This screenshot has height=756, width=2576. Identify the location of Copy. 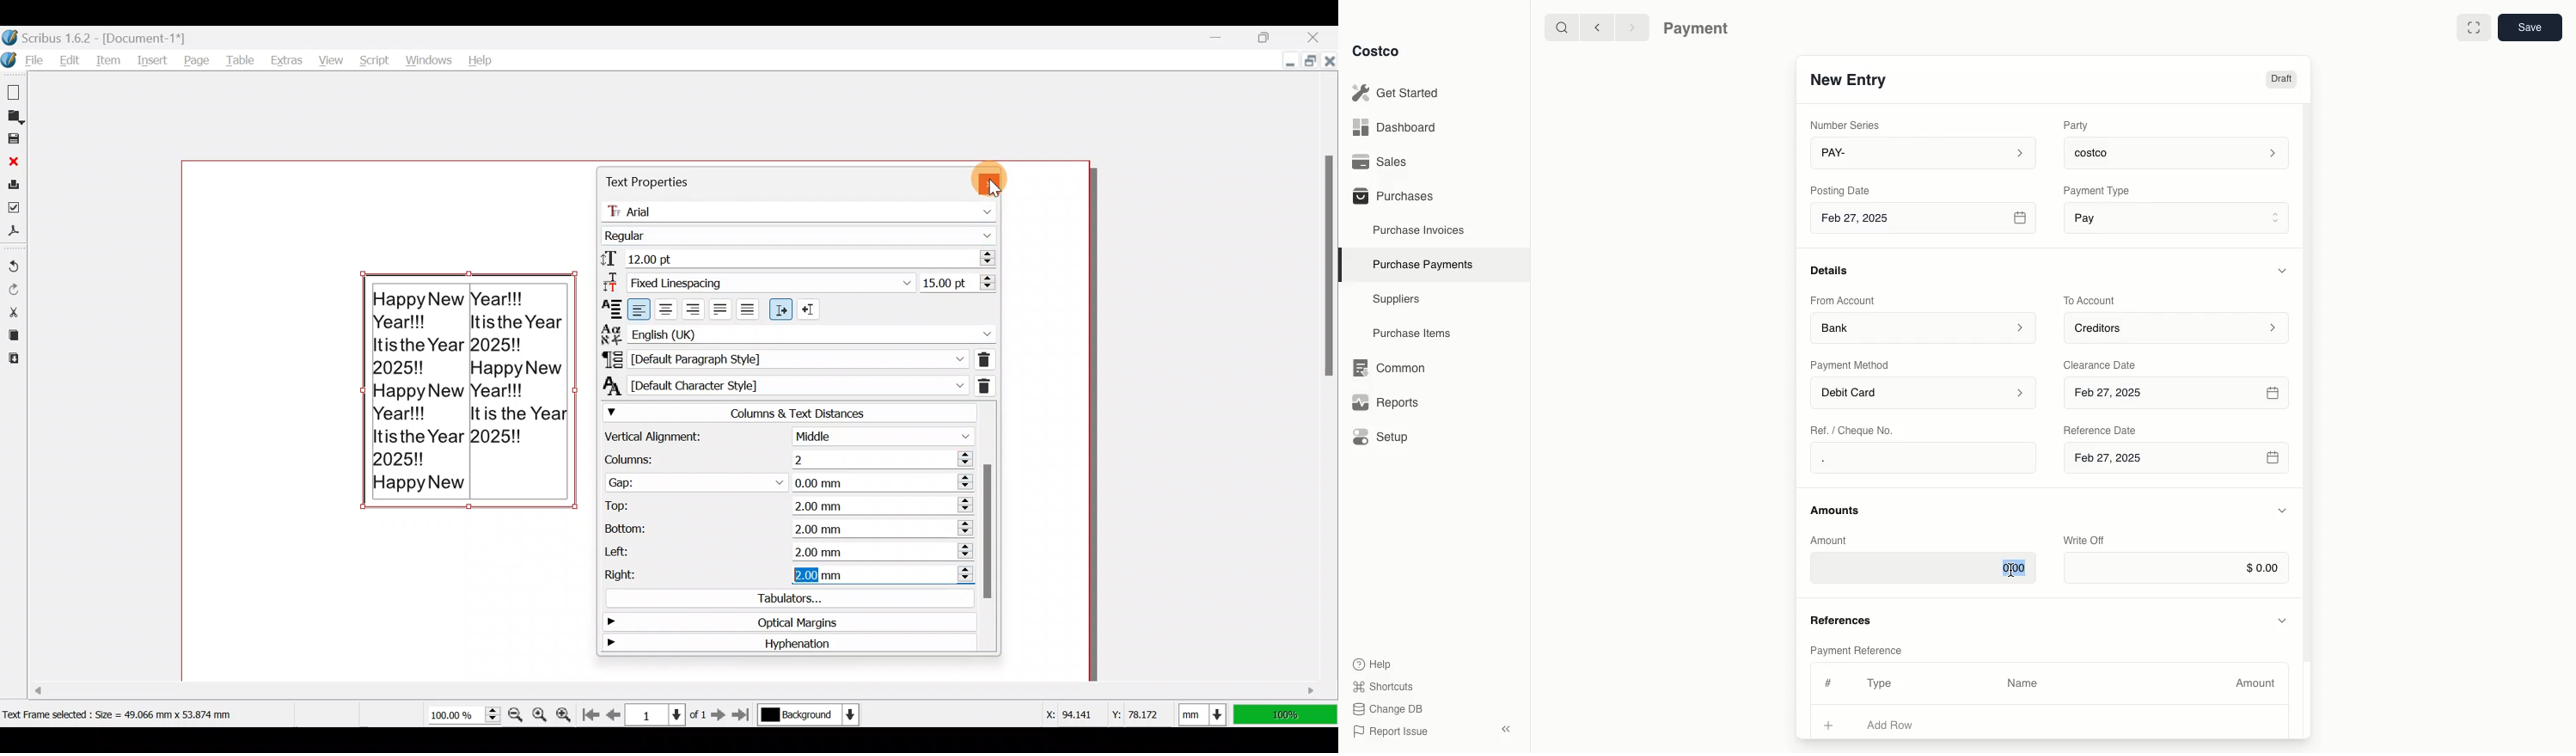
(13, 335).